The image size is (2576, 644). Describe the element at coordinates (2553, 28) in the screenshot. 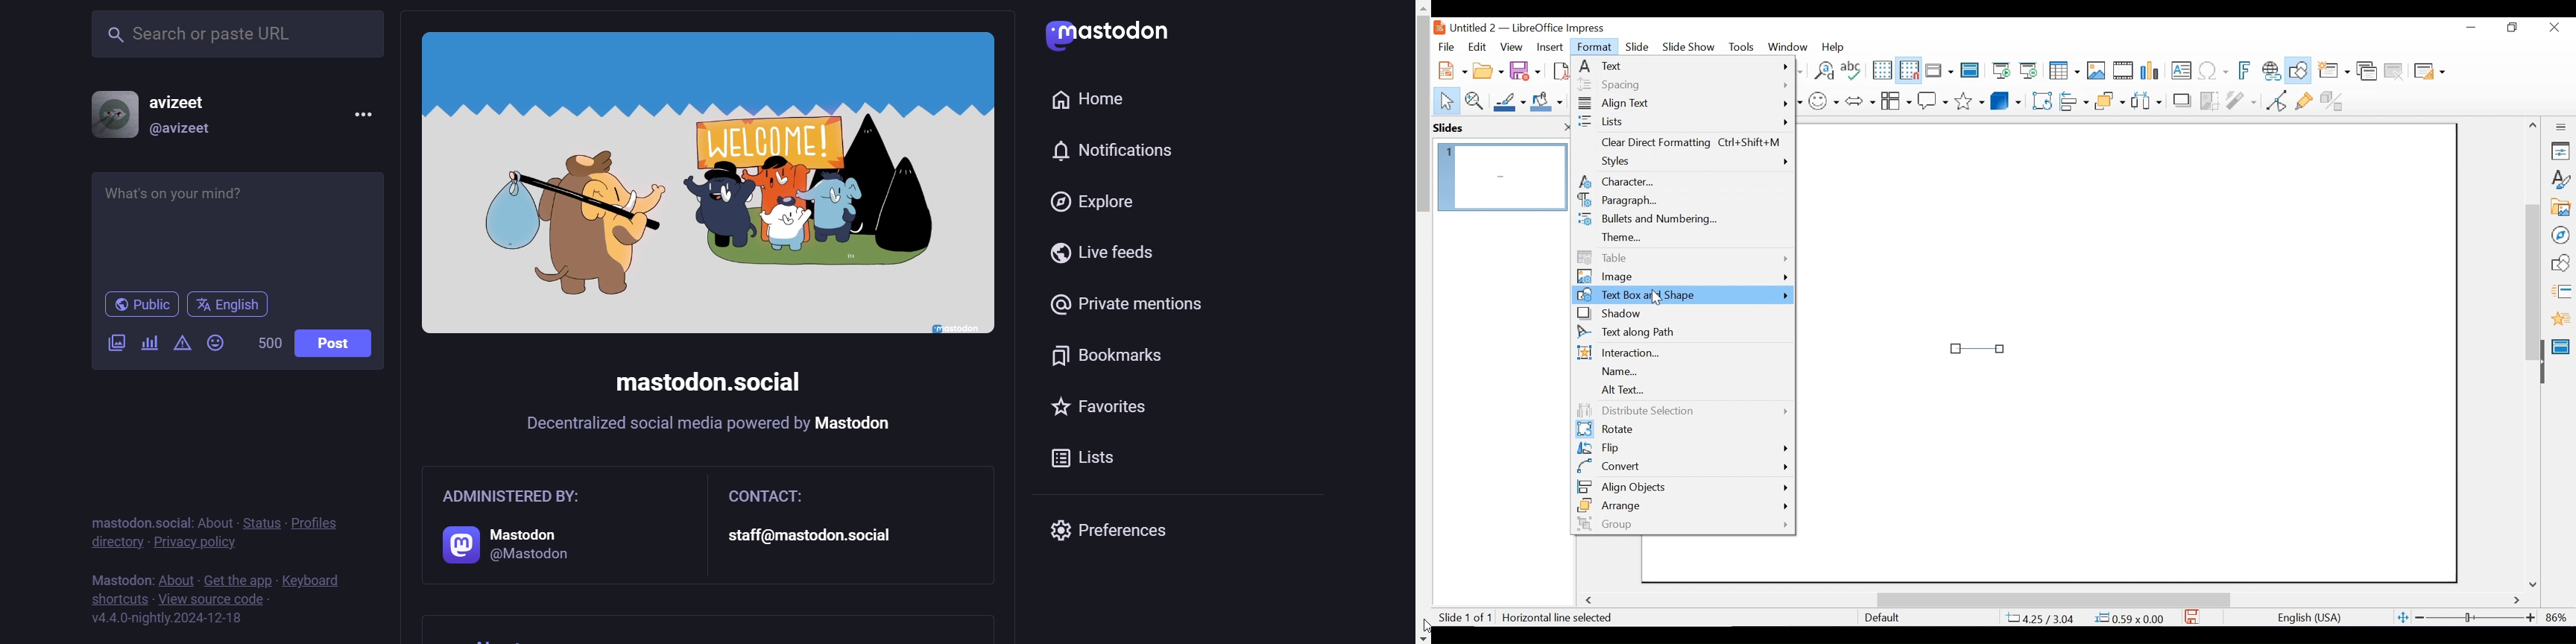

I see `Close` at that location.